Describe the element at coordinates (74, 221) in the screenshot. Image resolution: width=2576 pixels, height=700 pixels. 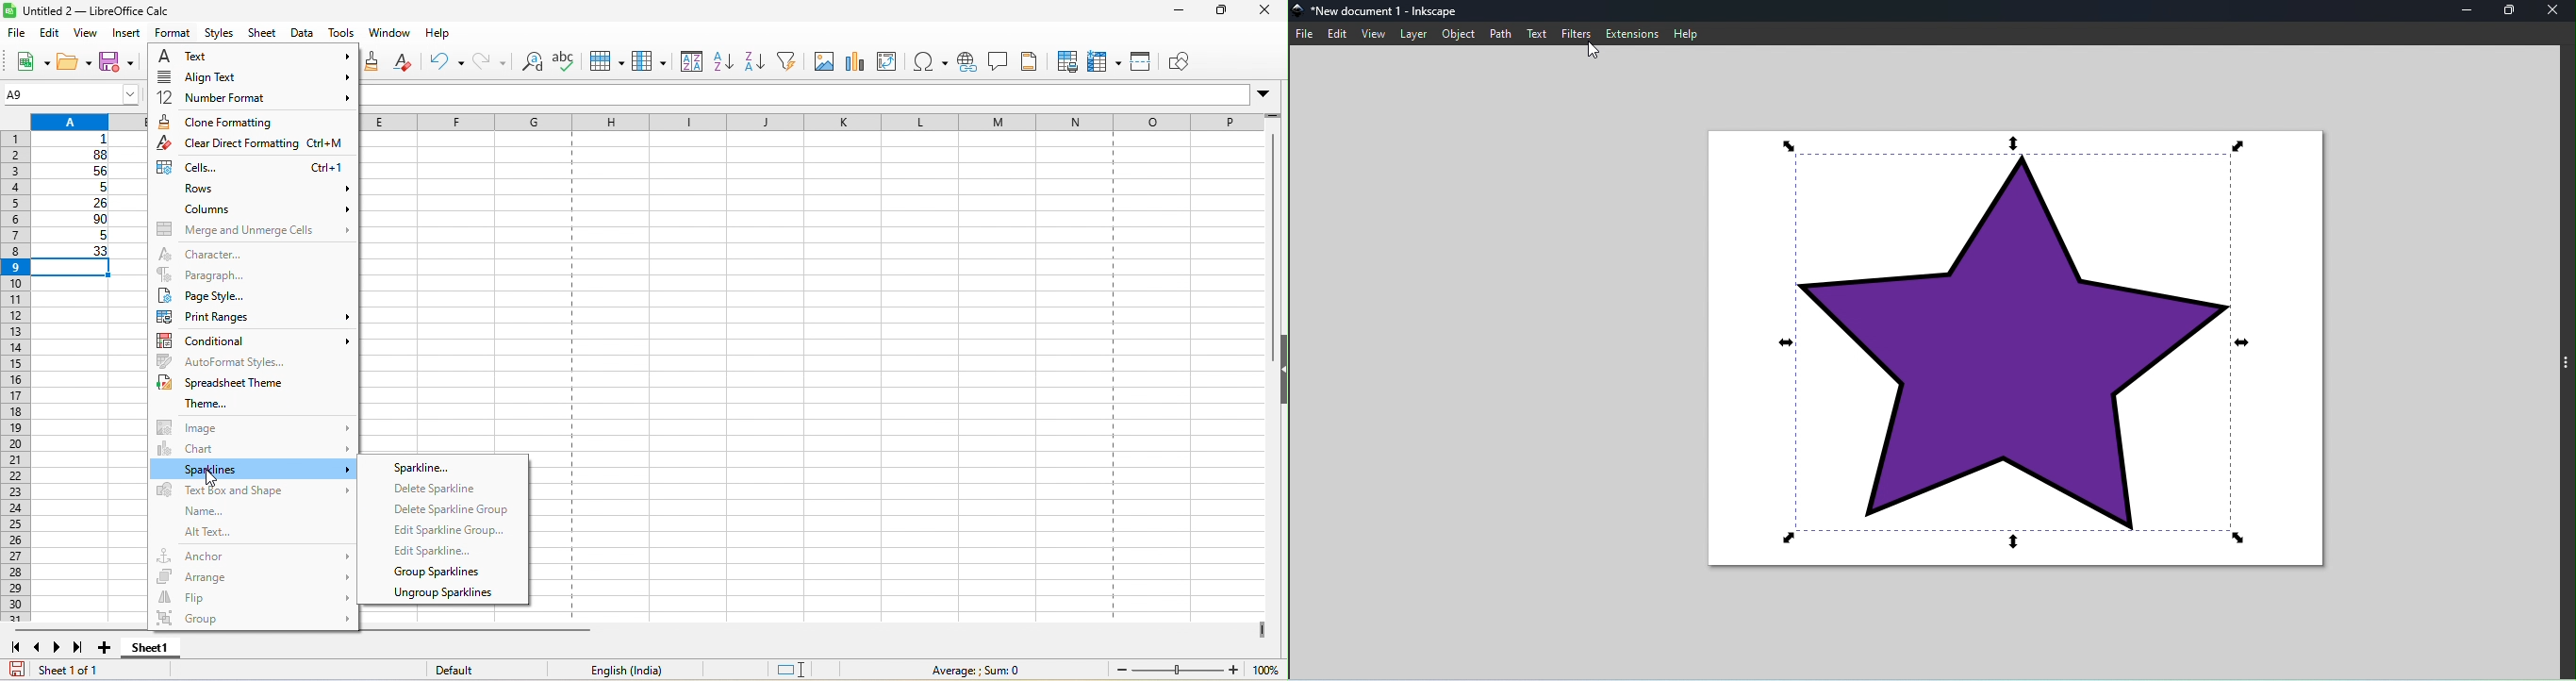
I see `90` at that location.